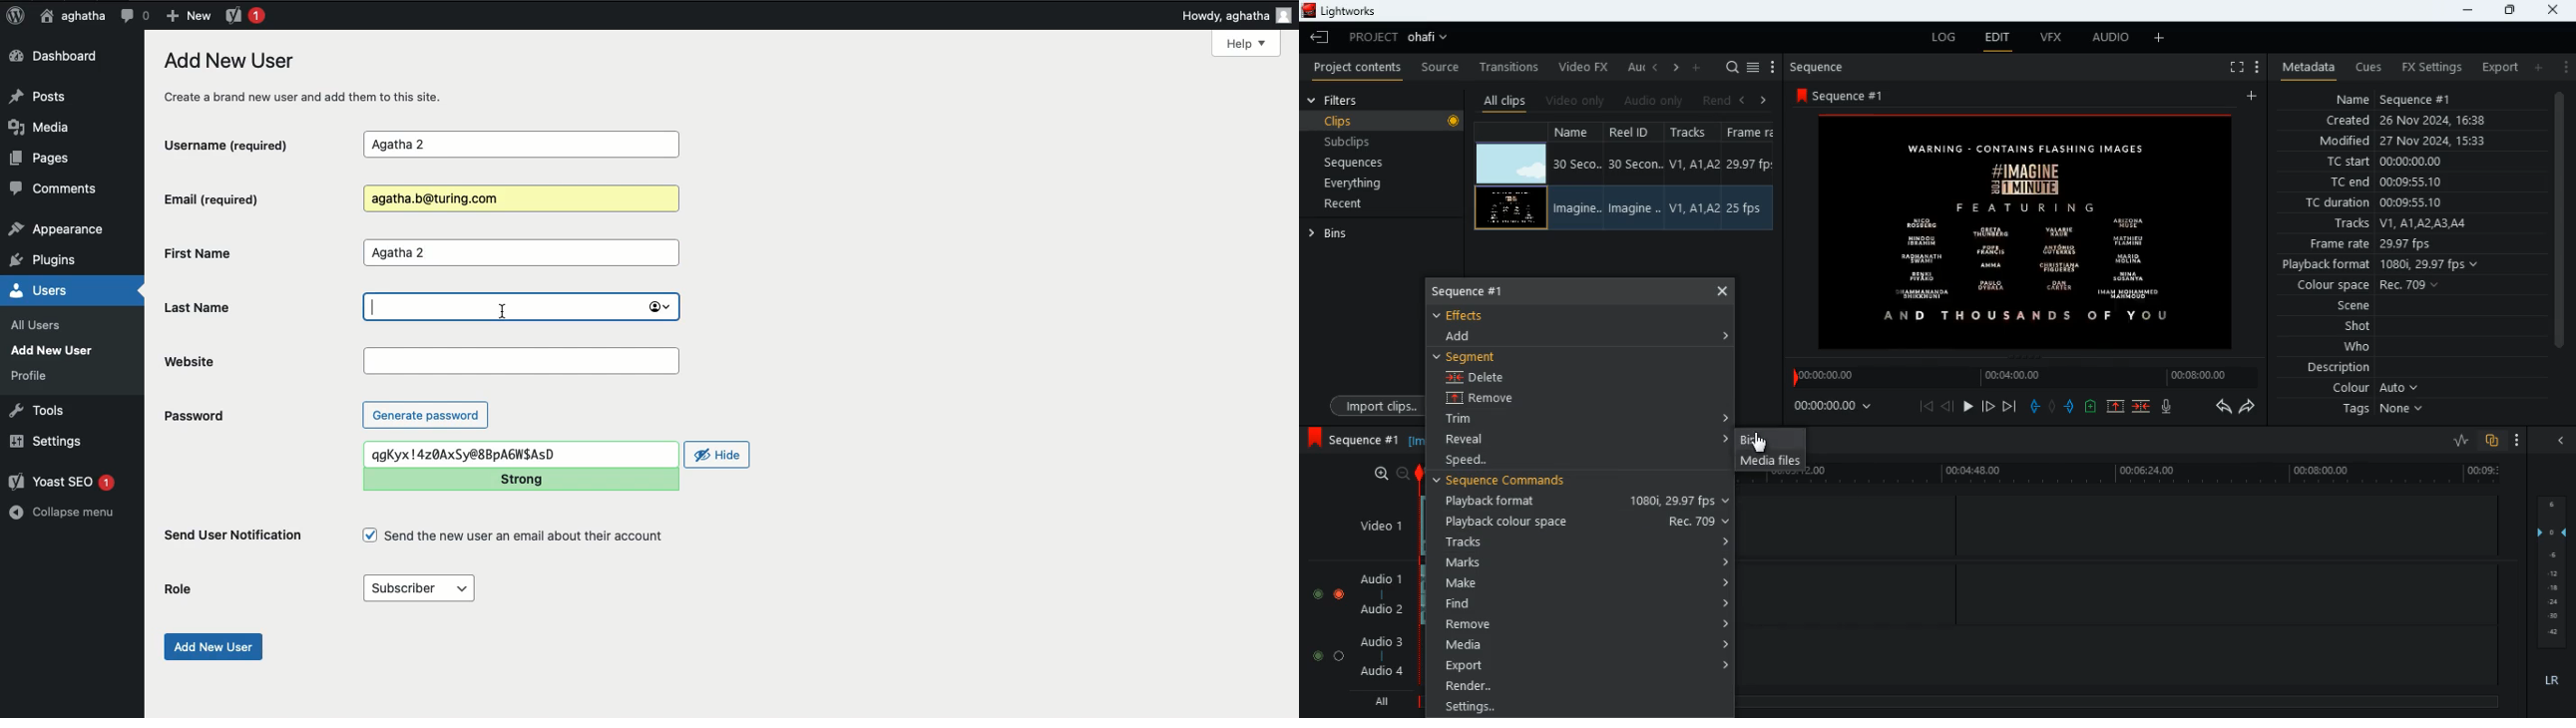 The width and height of the screenshot is (2576, 728). Describe the element at coordinates (2358, 327) in the screenshot. I see `shot` at that location.